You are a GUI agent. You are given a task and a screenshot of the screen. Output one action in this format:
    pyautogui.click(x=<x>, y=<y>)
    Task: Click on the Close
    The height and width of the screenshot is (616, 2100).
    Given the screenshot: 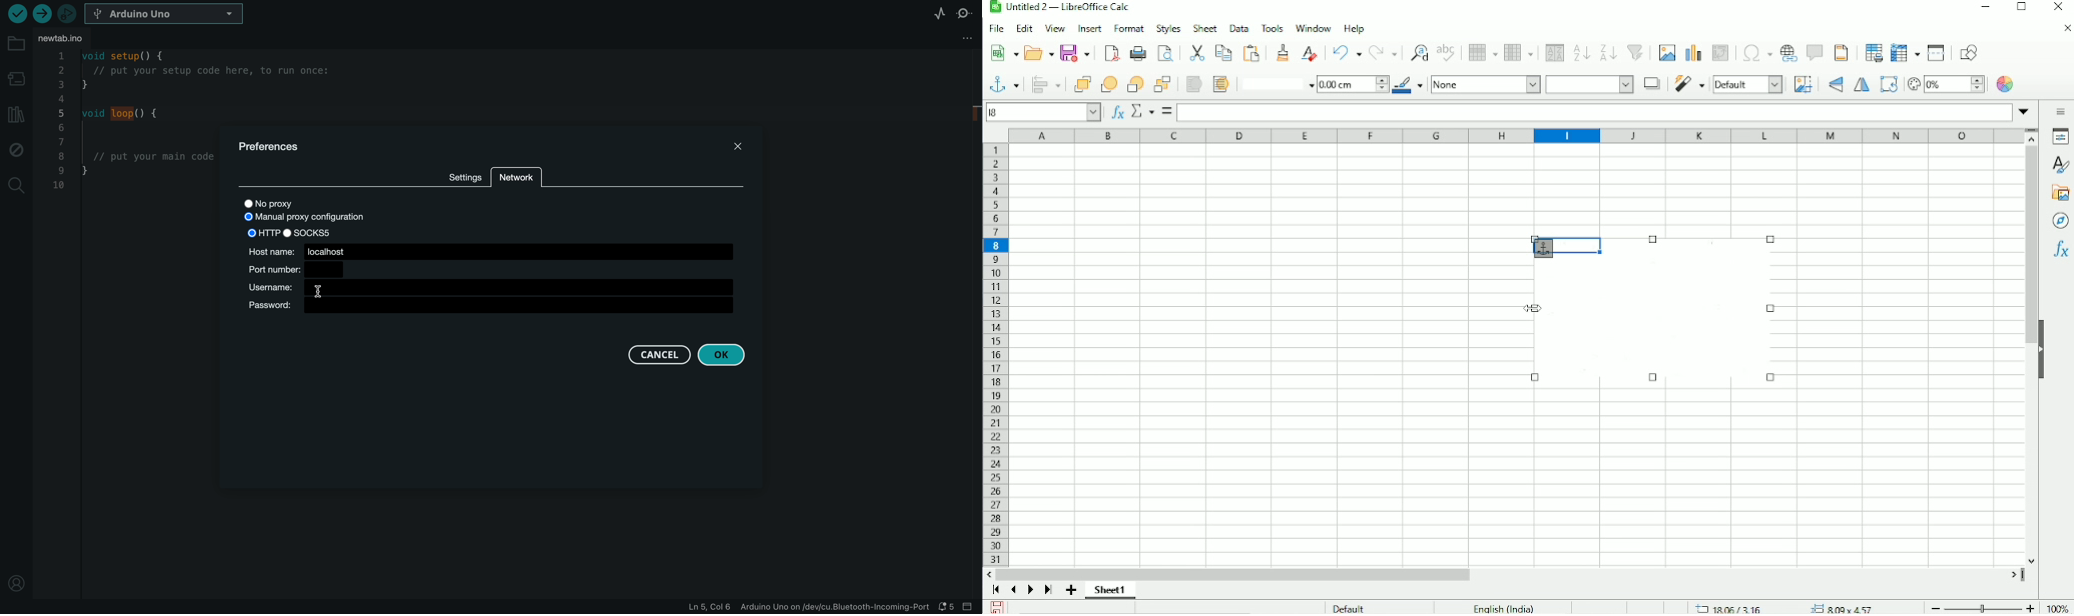 What is the action you would take?
    pyautogui.click(x=2058, y=7)
    